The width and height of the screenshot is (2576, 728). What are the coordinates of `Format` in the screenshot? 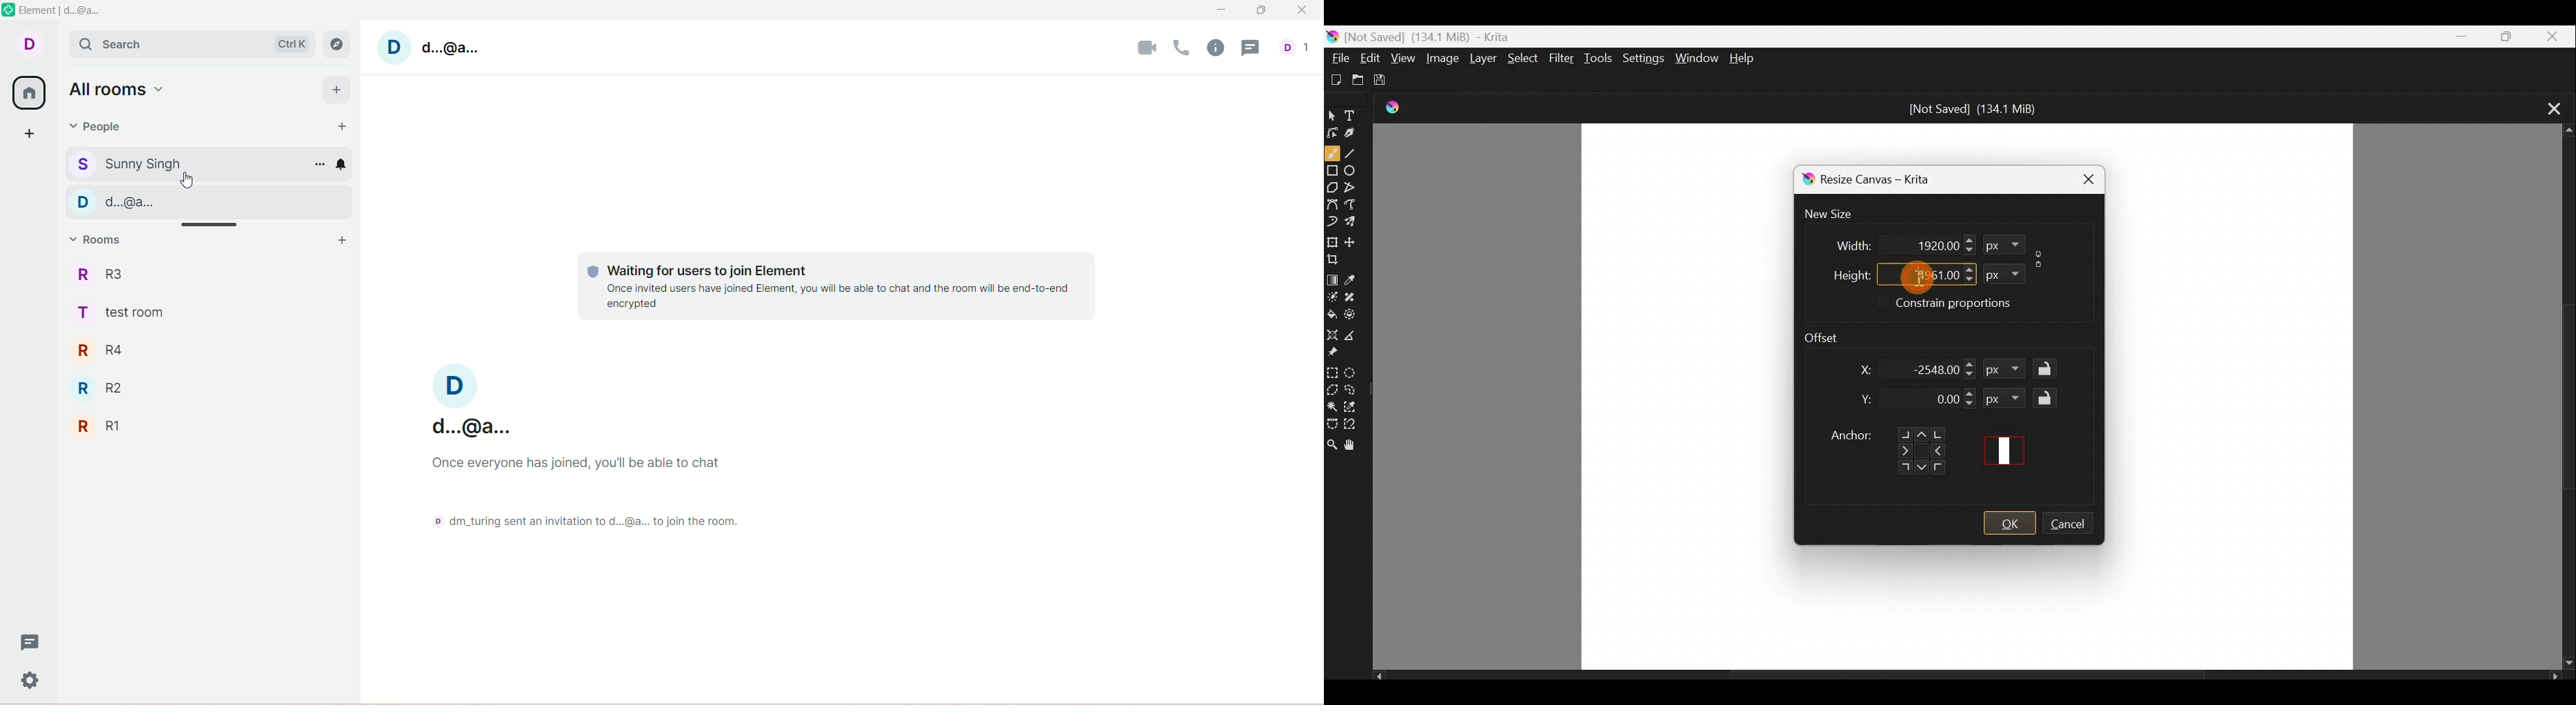 It's located at (2008, 371).